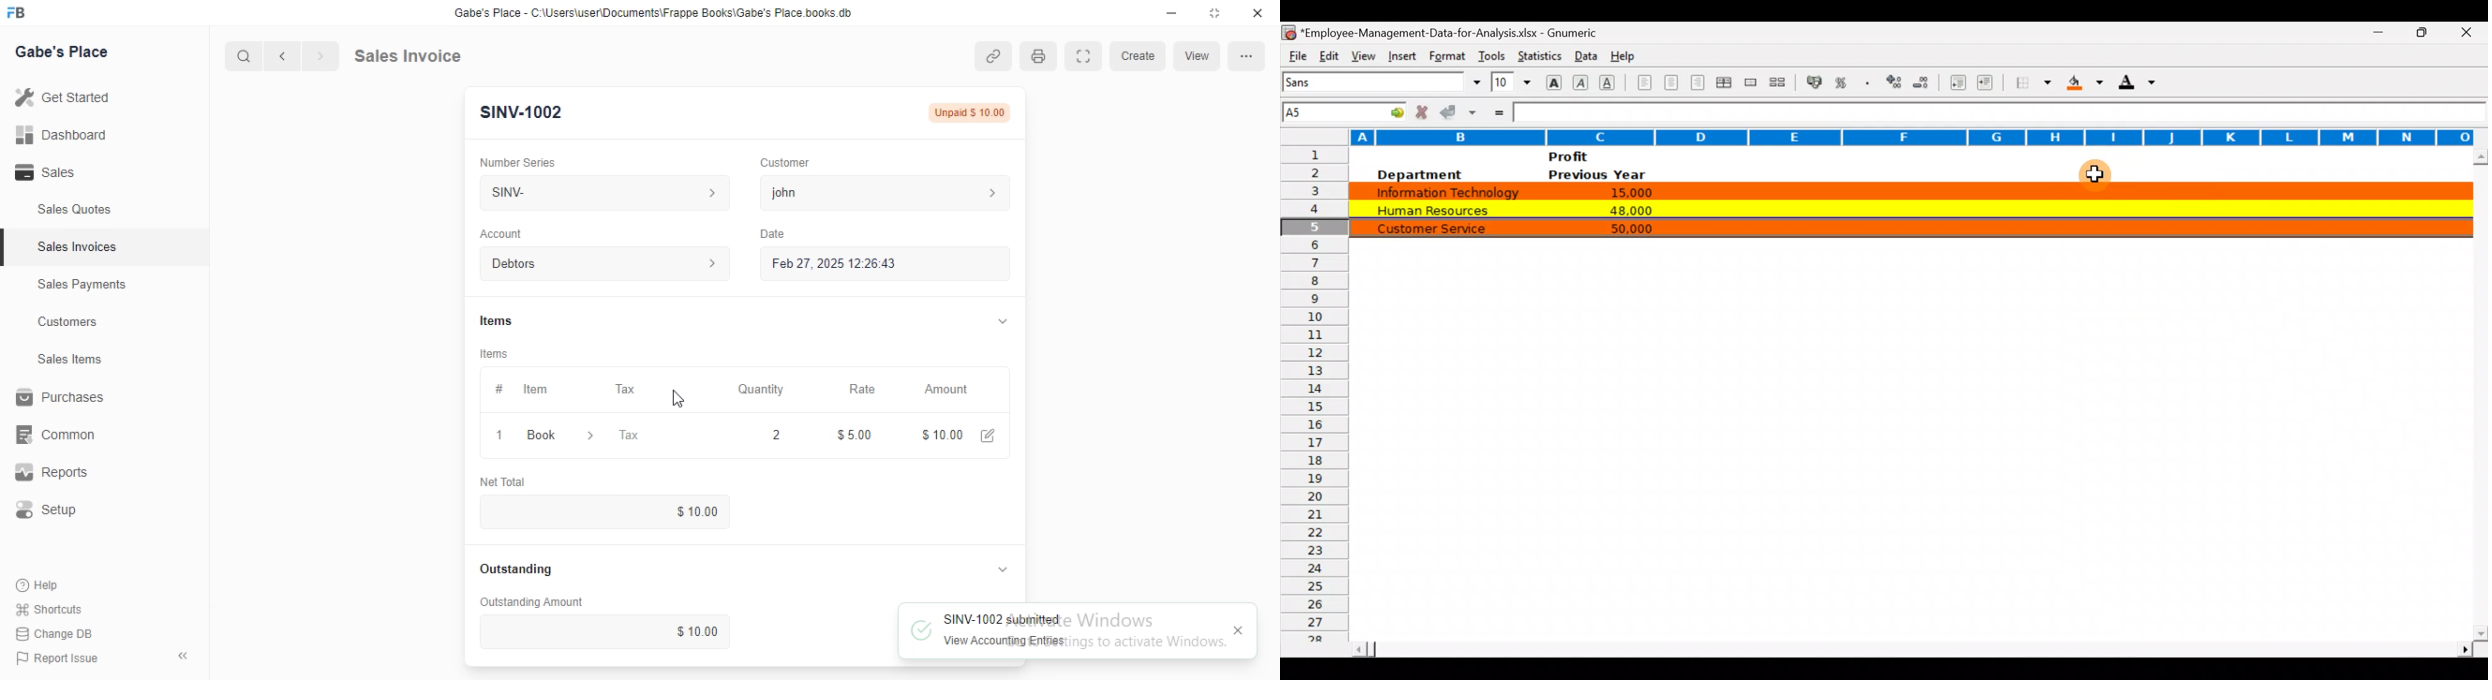 The height and width of the screenshot is (700, 2492). What do you see at coordinates (1845, 82) in the screenshot?
I see `Format selection as percentage` at bounding box center [1845, 82].